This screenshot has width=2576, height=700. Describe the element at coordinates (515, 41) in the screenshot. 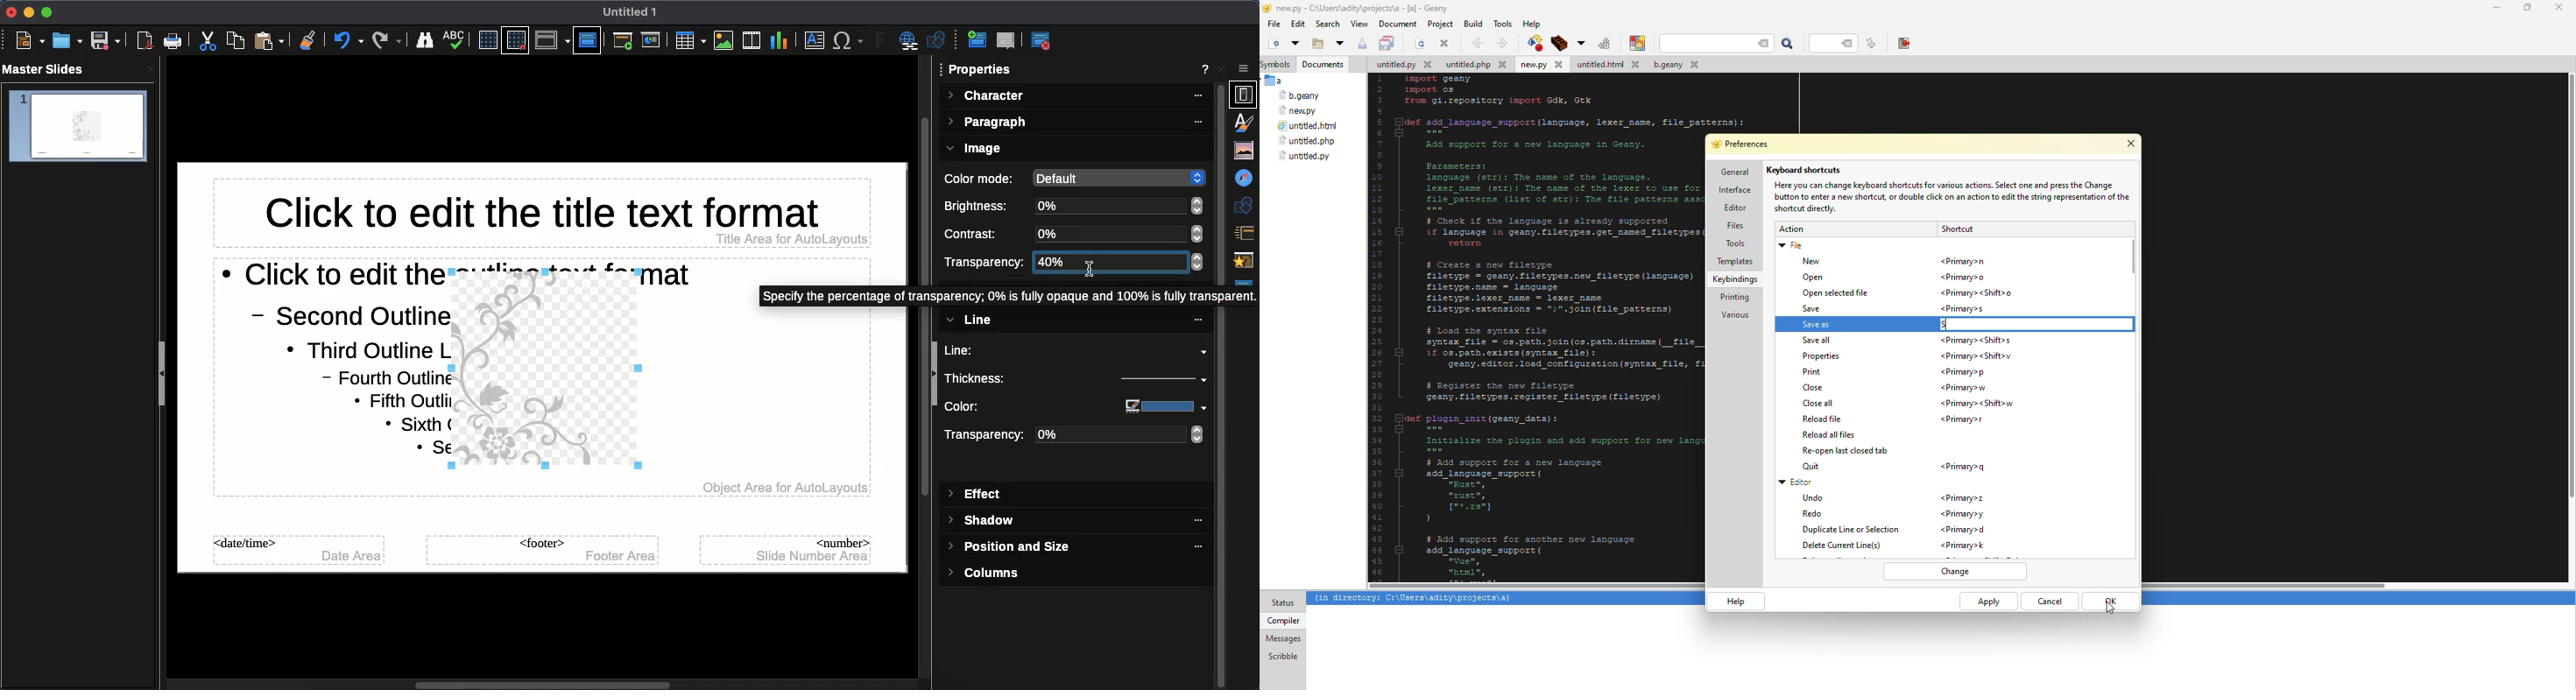

I see `Snap grid` at that location.